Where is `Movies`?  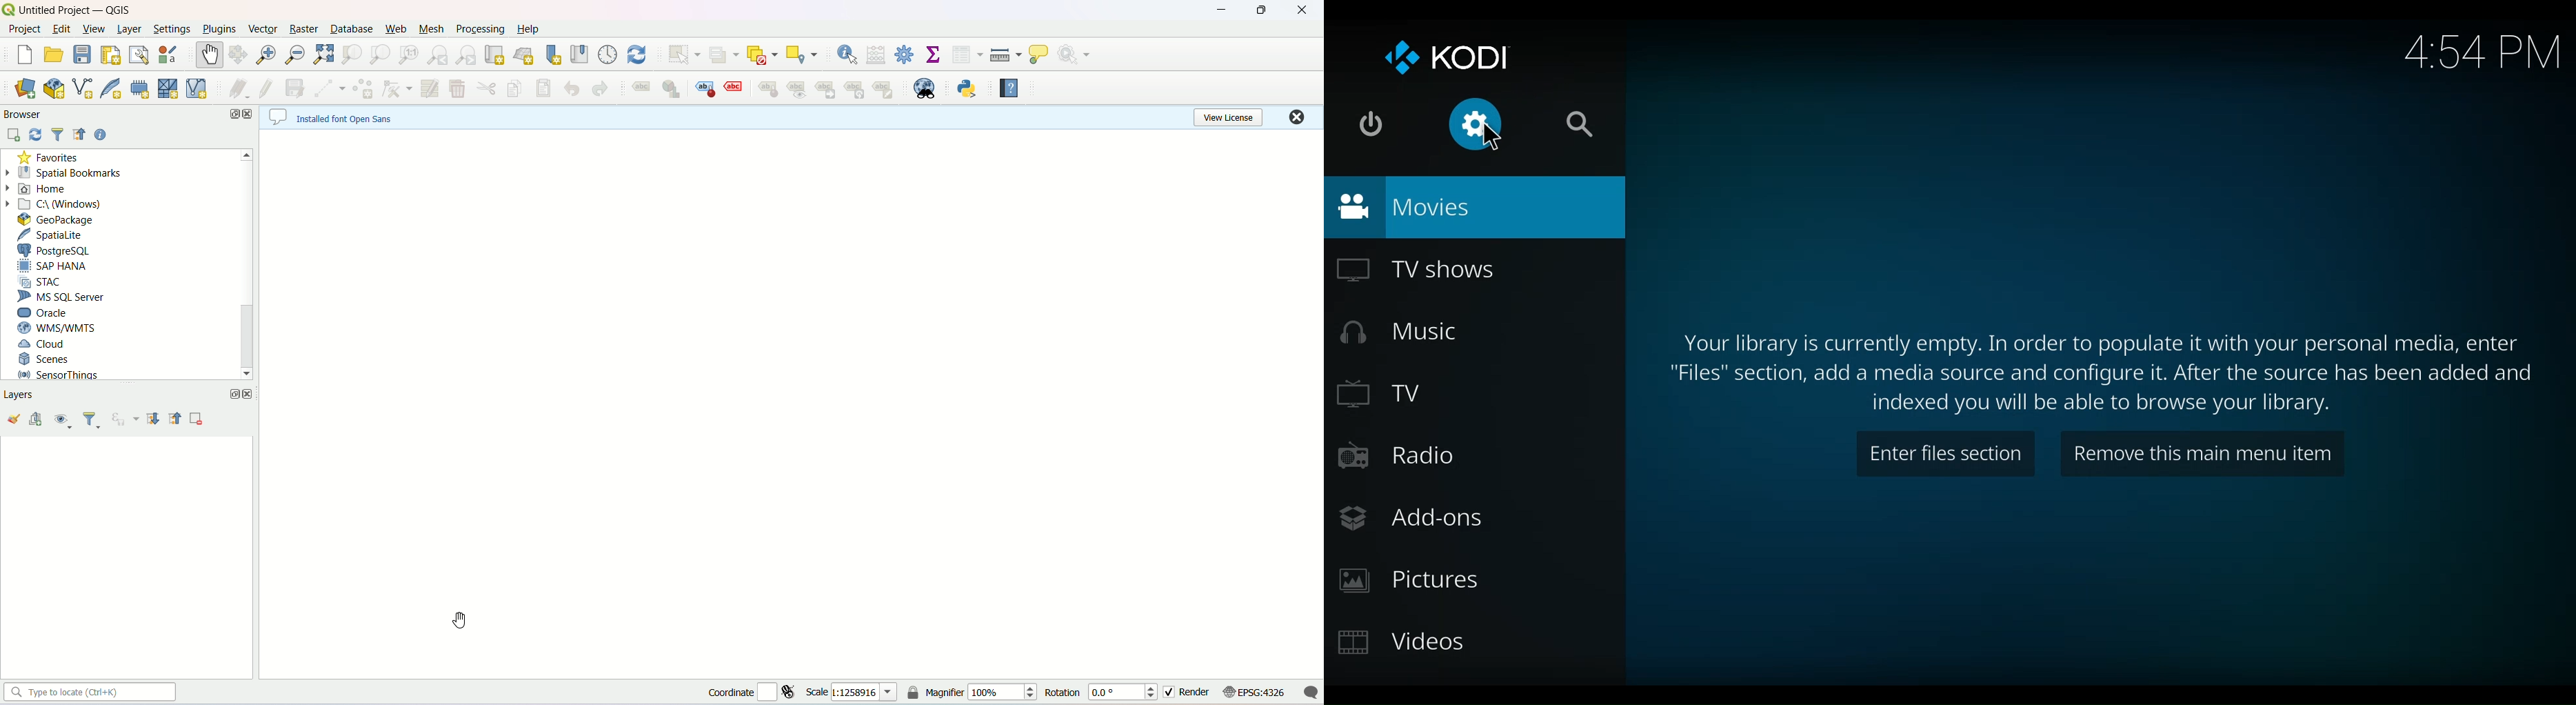
Movies is located at coordinates (1474, 206).